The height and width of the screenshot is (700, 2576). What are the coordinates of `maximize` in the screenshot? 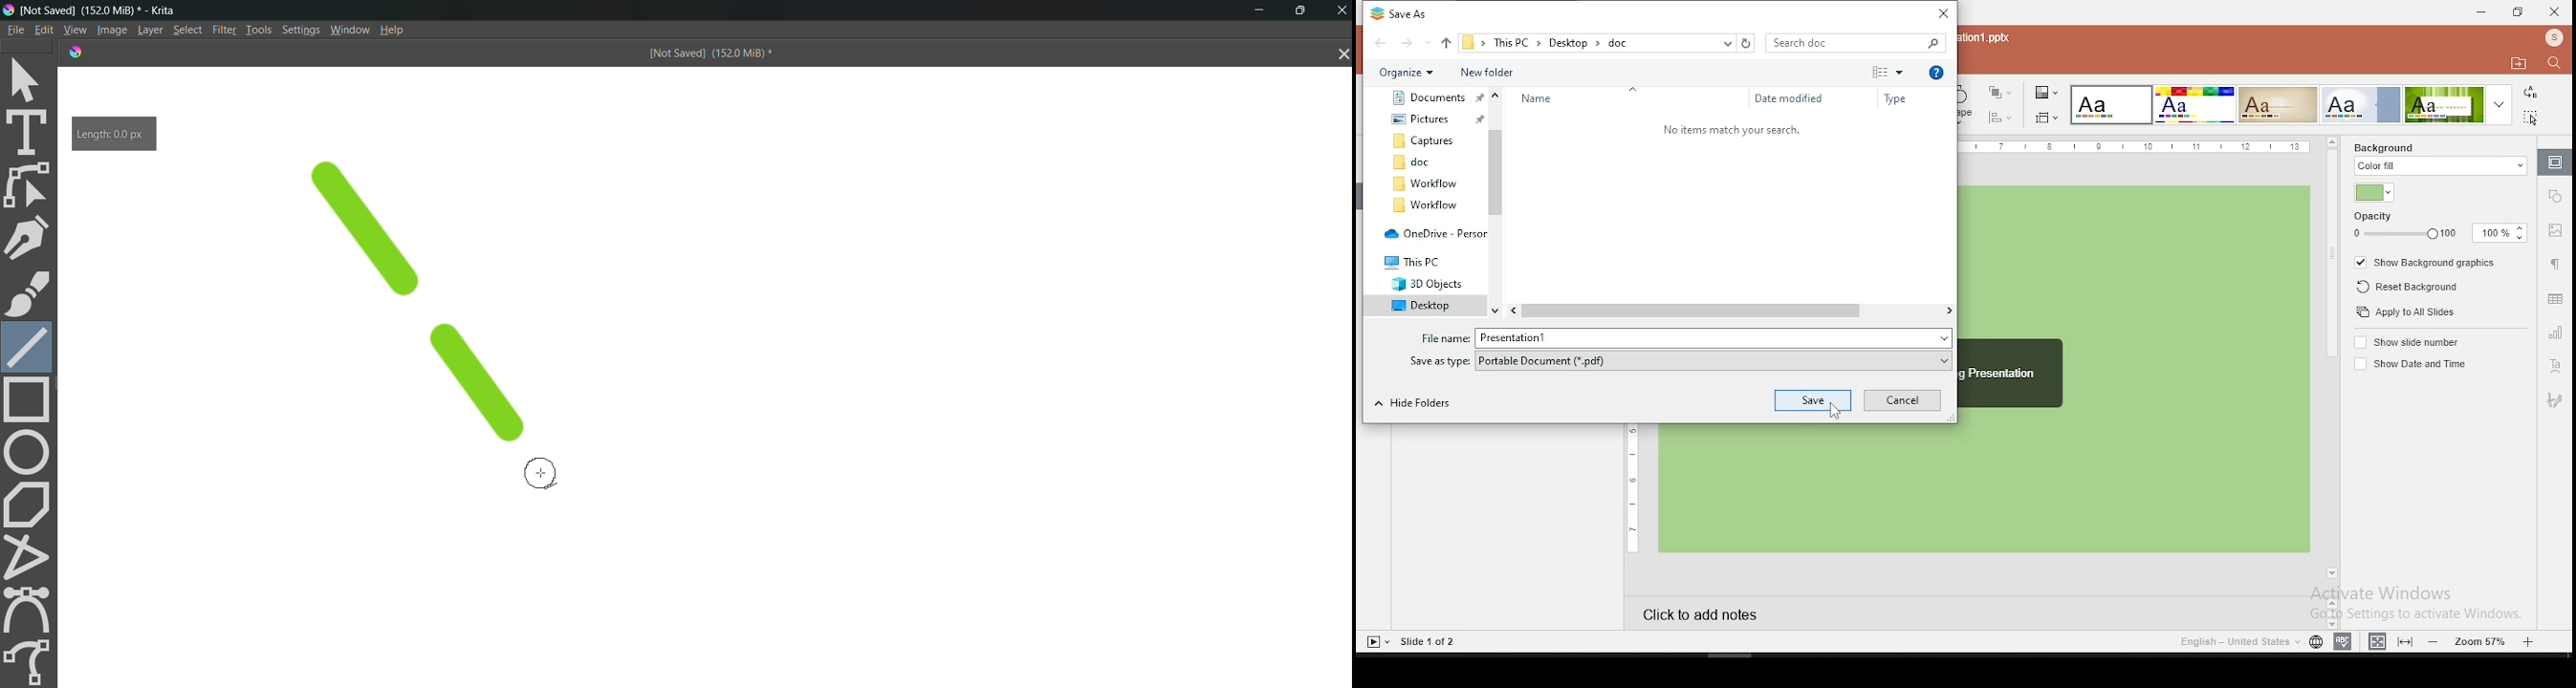 It's located at (1305, 9).